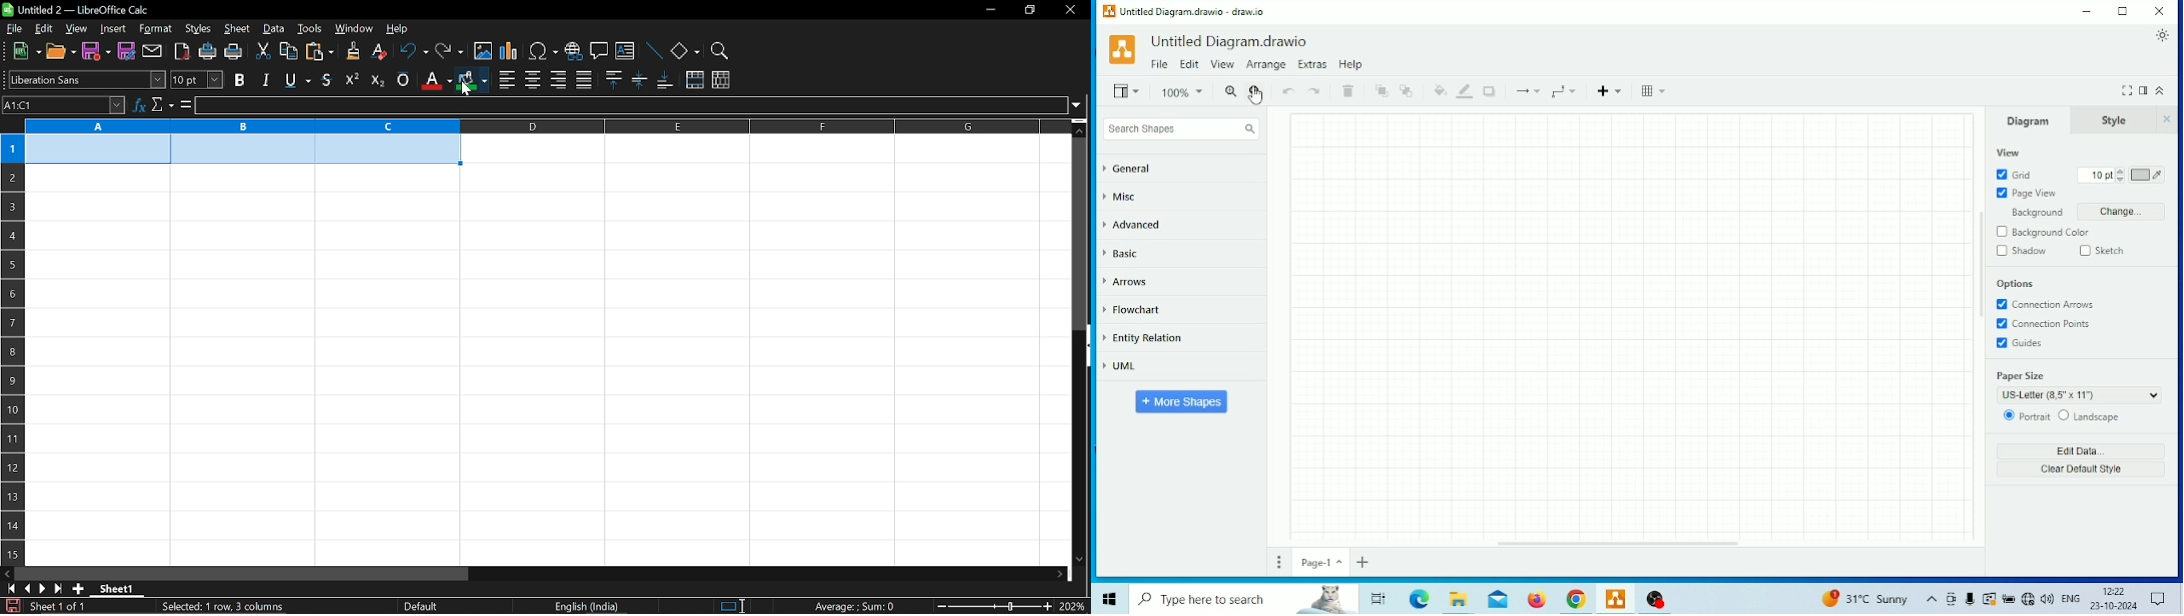 This screenshot has height=616, width=2184. I want to click on Edit Data, so click(2080, 450).